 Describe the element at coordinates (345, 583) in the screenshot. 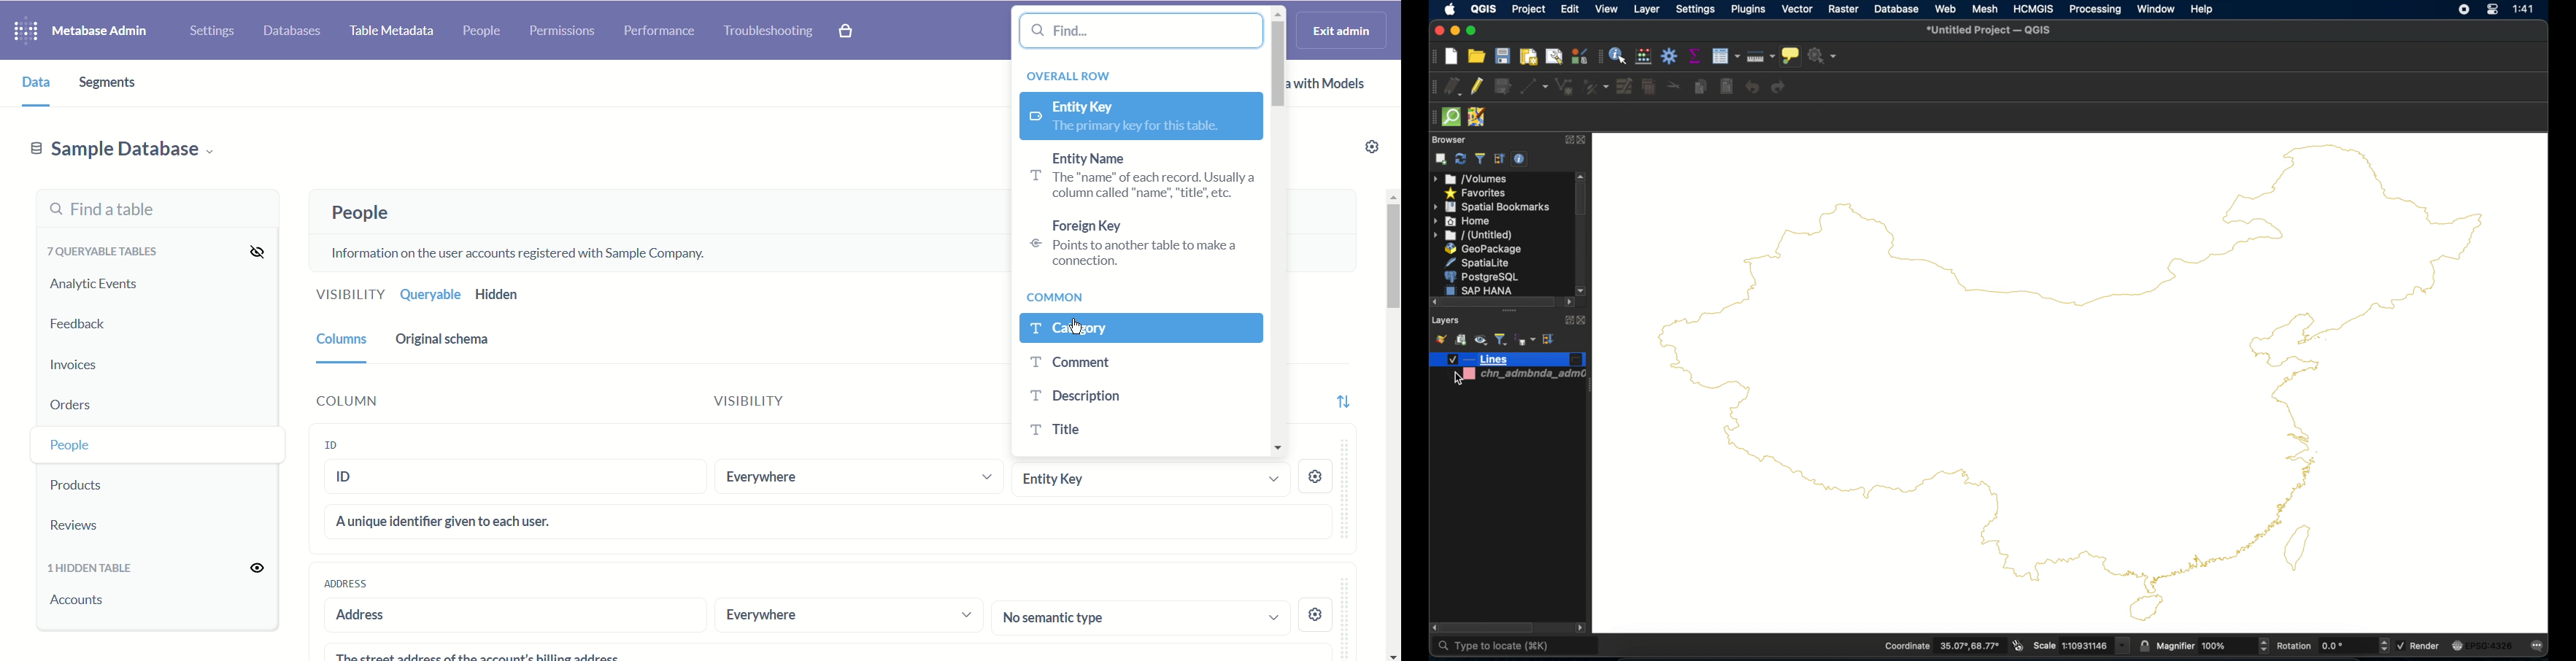

I see `Address` at that location.